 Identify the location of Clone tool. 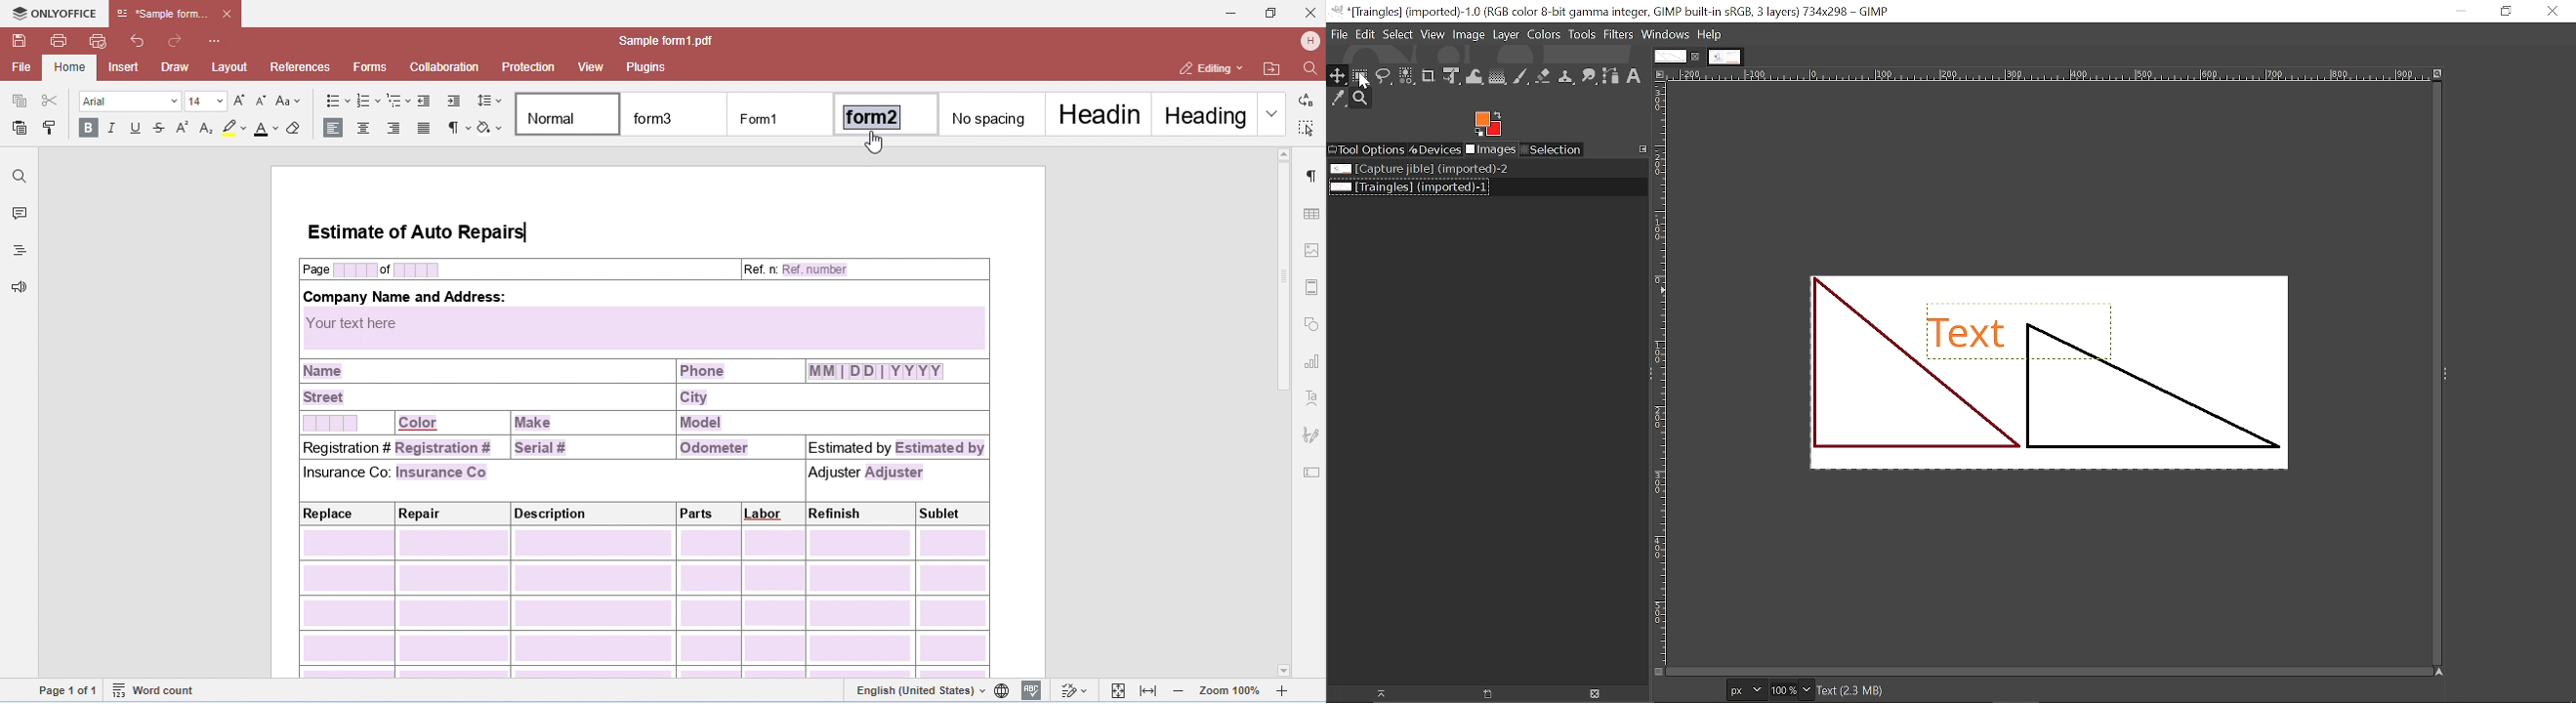
(1567, 77).